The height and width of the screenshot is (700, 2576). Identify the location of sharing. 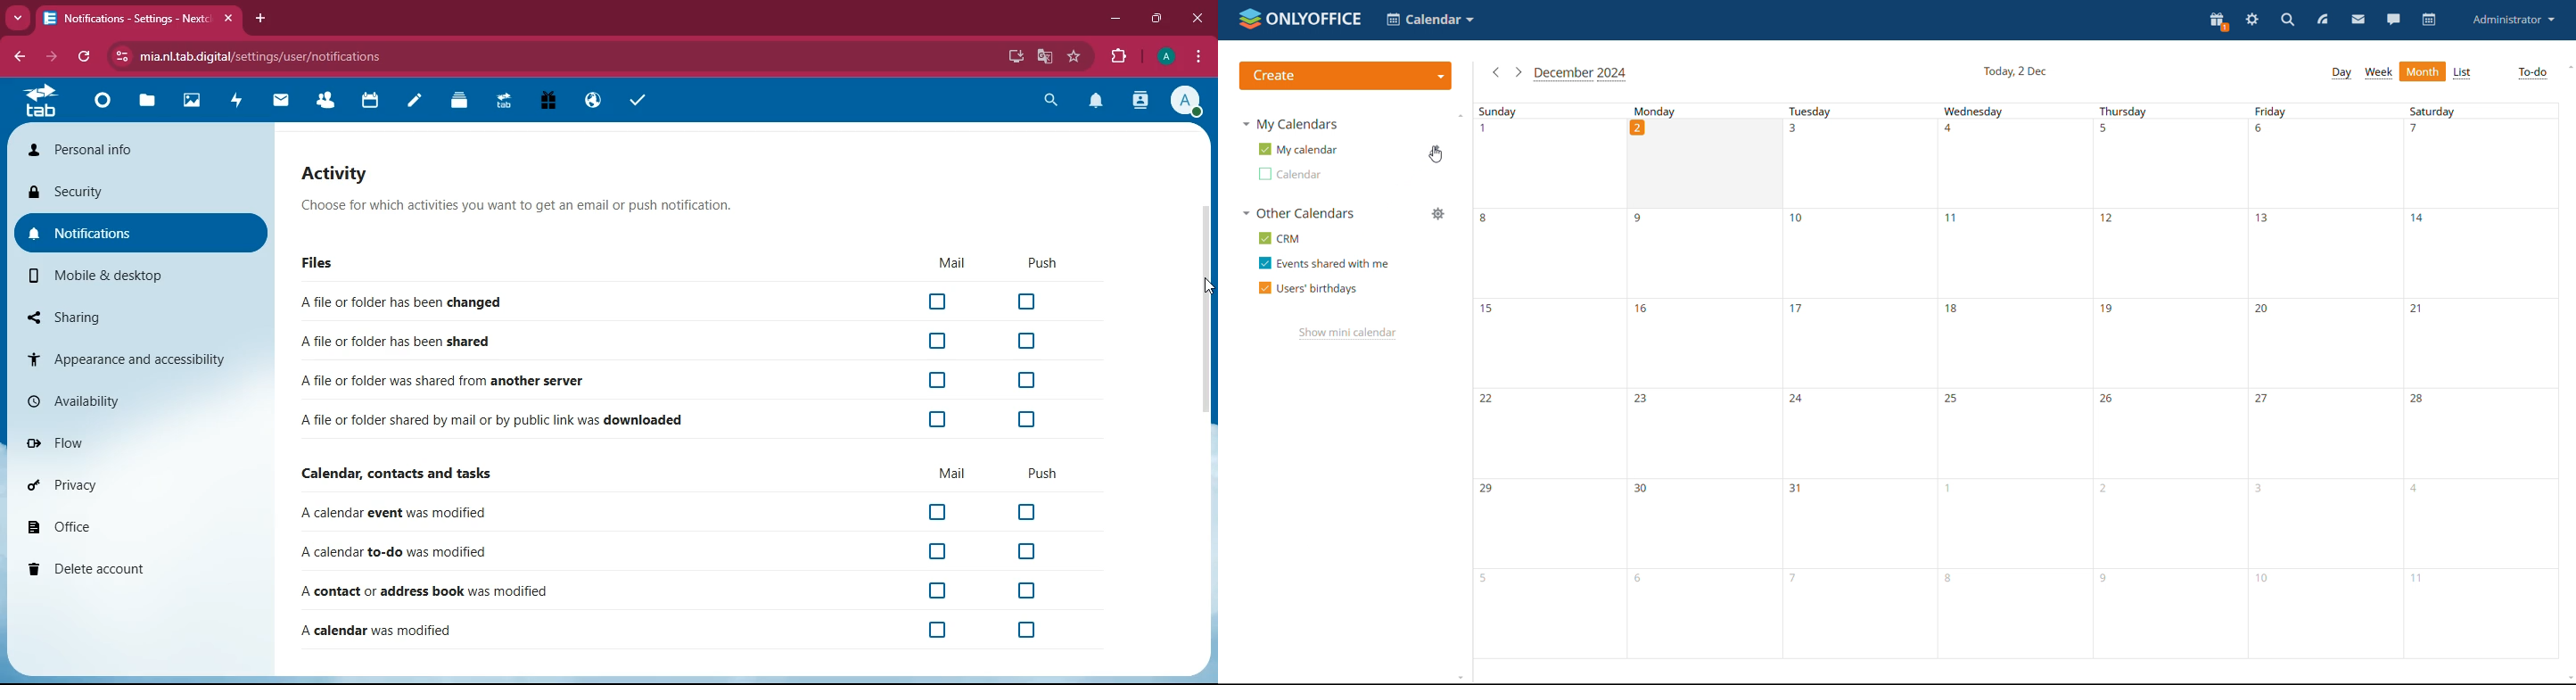
(136, 317).